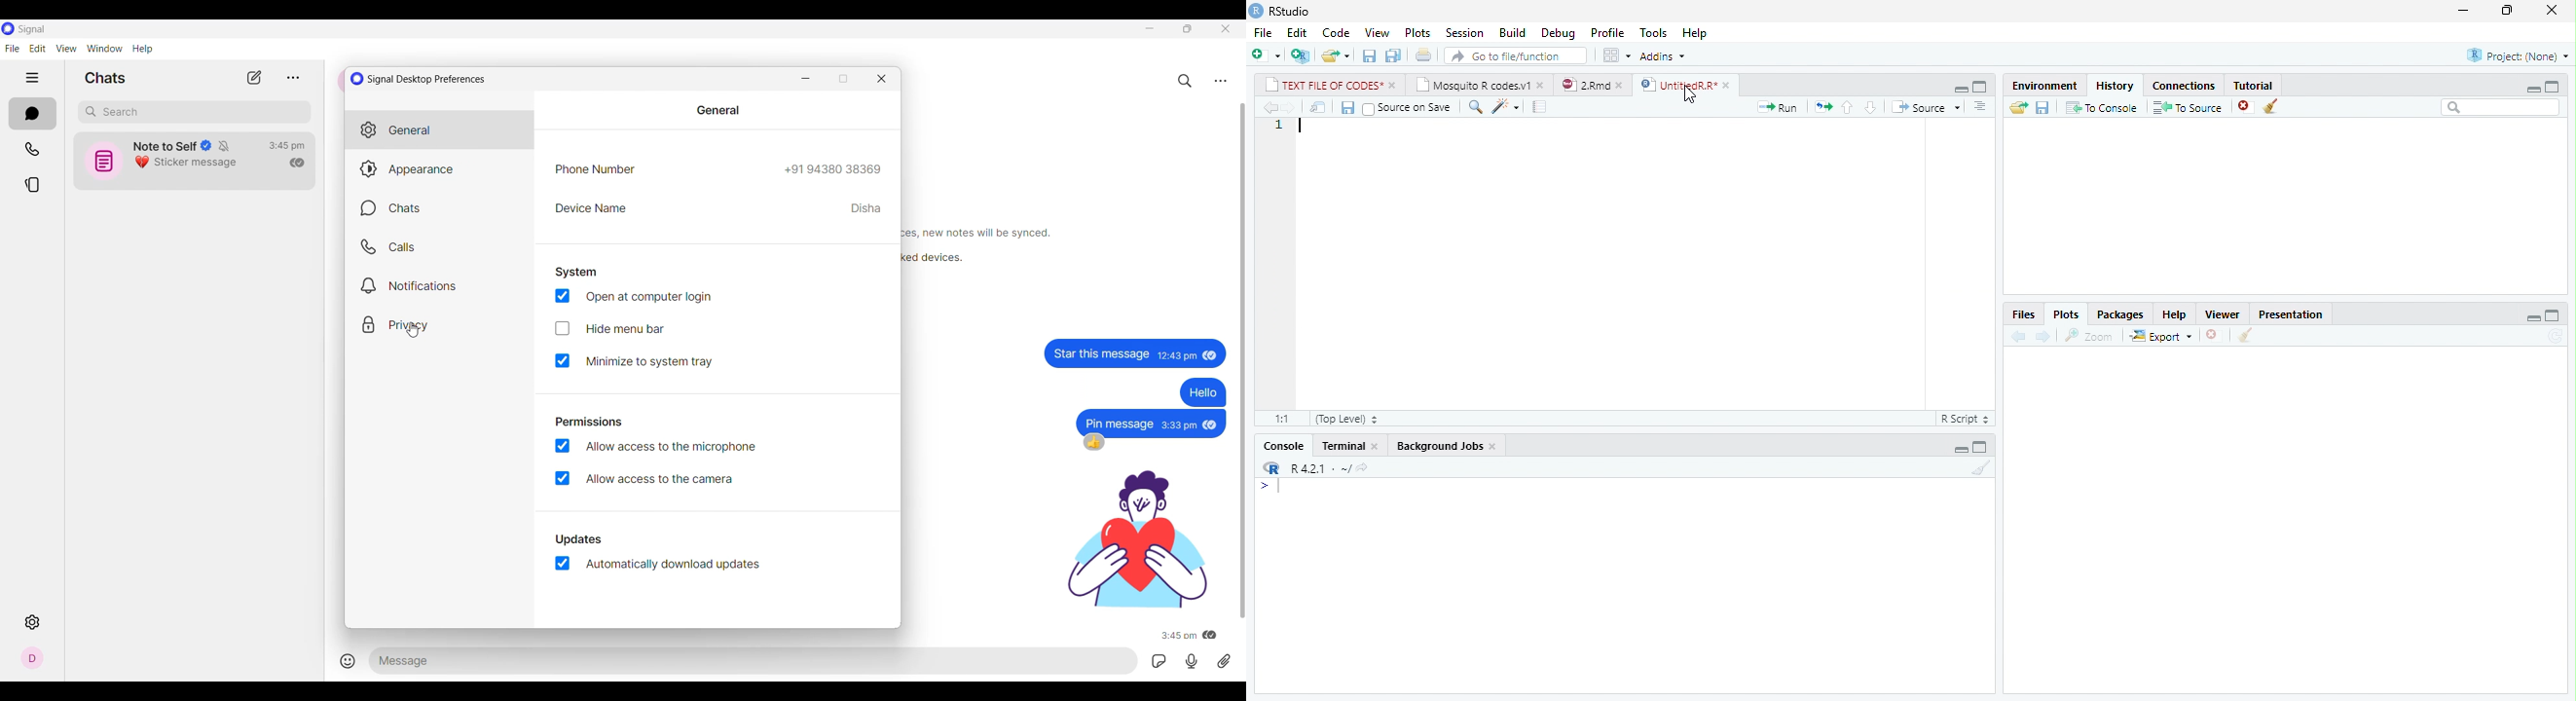 Image resolution: width=2576 pixels, height=728 pixels. Describe the element at coordinates (1409, 108) in the screenshot. I see `Source on save` at that location.